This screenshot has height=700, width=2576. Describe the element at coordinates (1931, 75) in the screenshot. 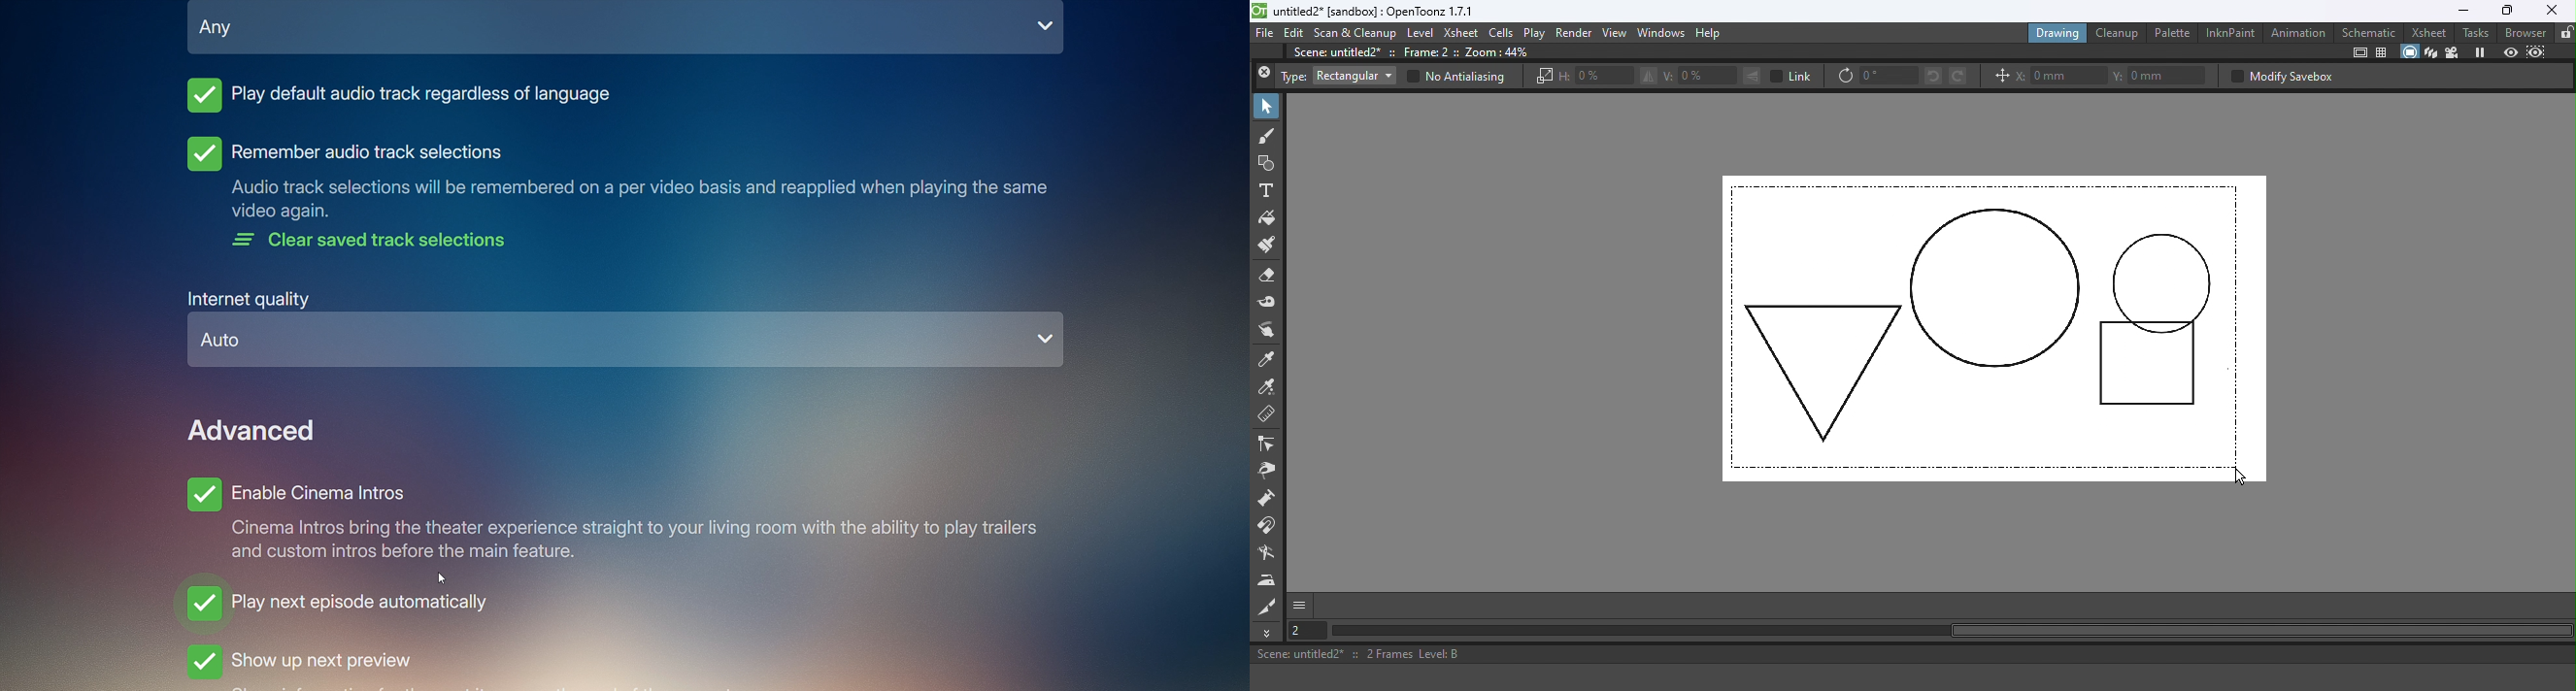

I see `Rotate selection left` at that location.